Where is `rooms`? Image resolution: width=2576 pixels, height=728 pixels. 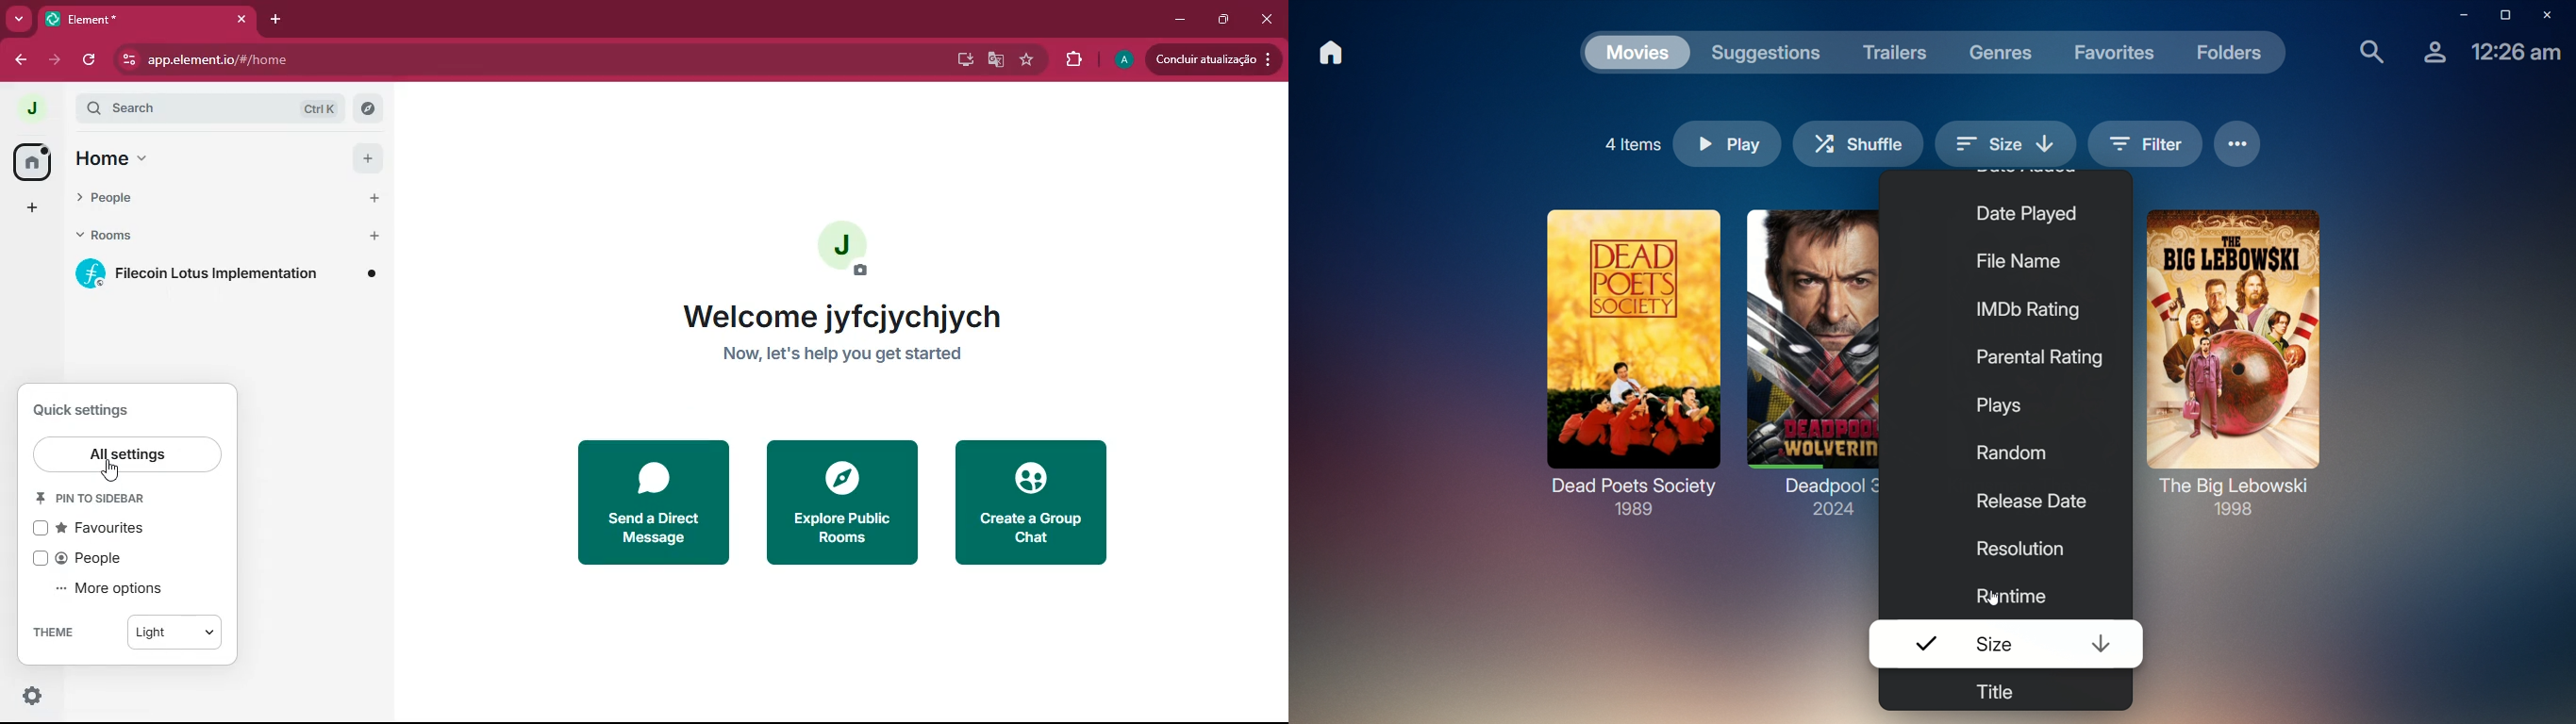
rooms is located at coordinates (191, 238).